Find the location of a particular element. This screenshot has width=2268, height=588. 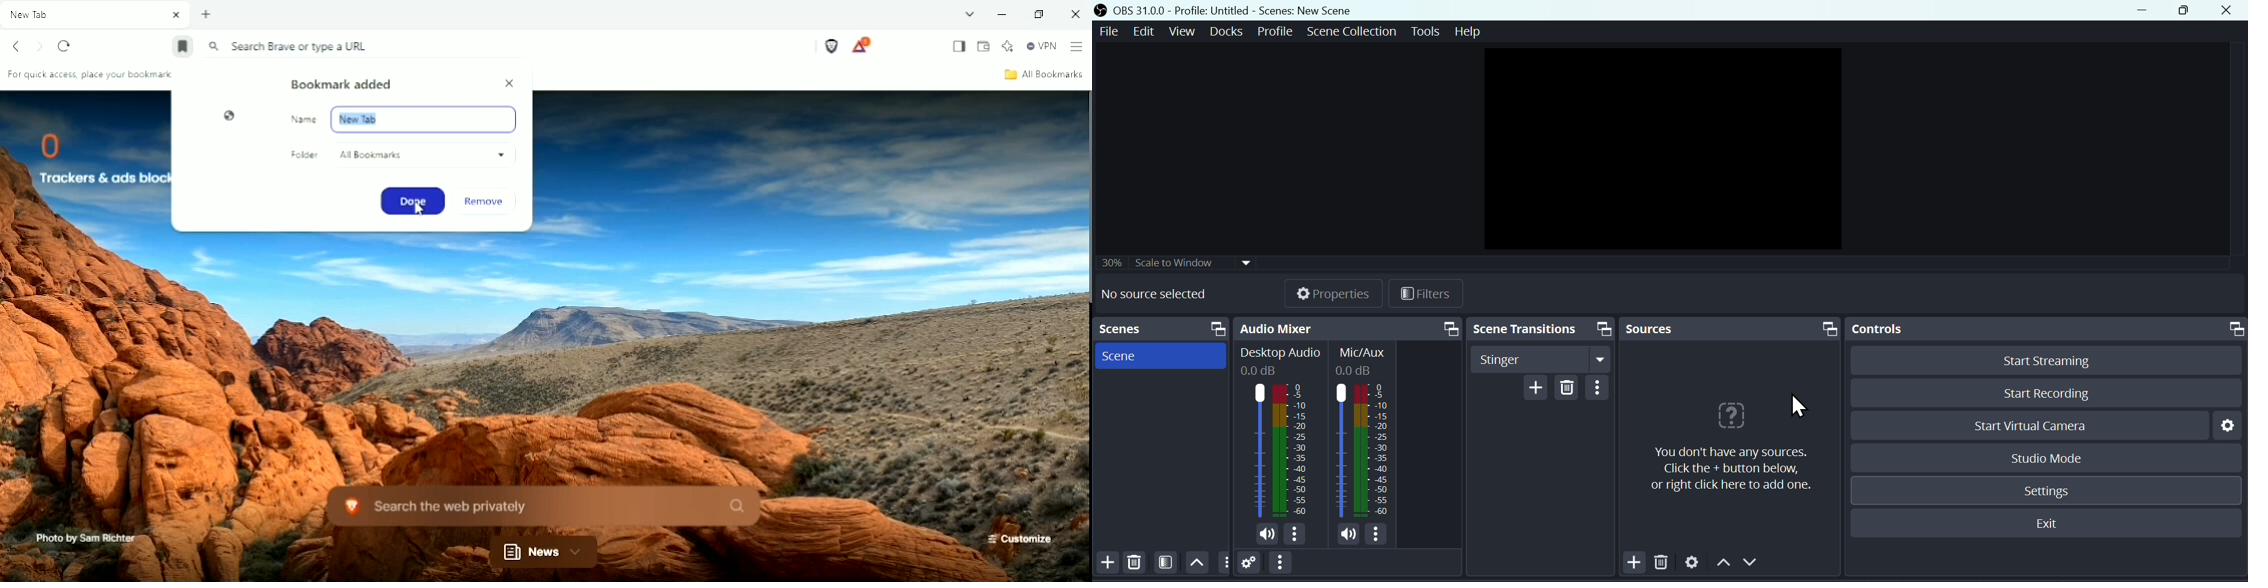

Mic/Aux is located at coordinates (1364, 431).